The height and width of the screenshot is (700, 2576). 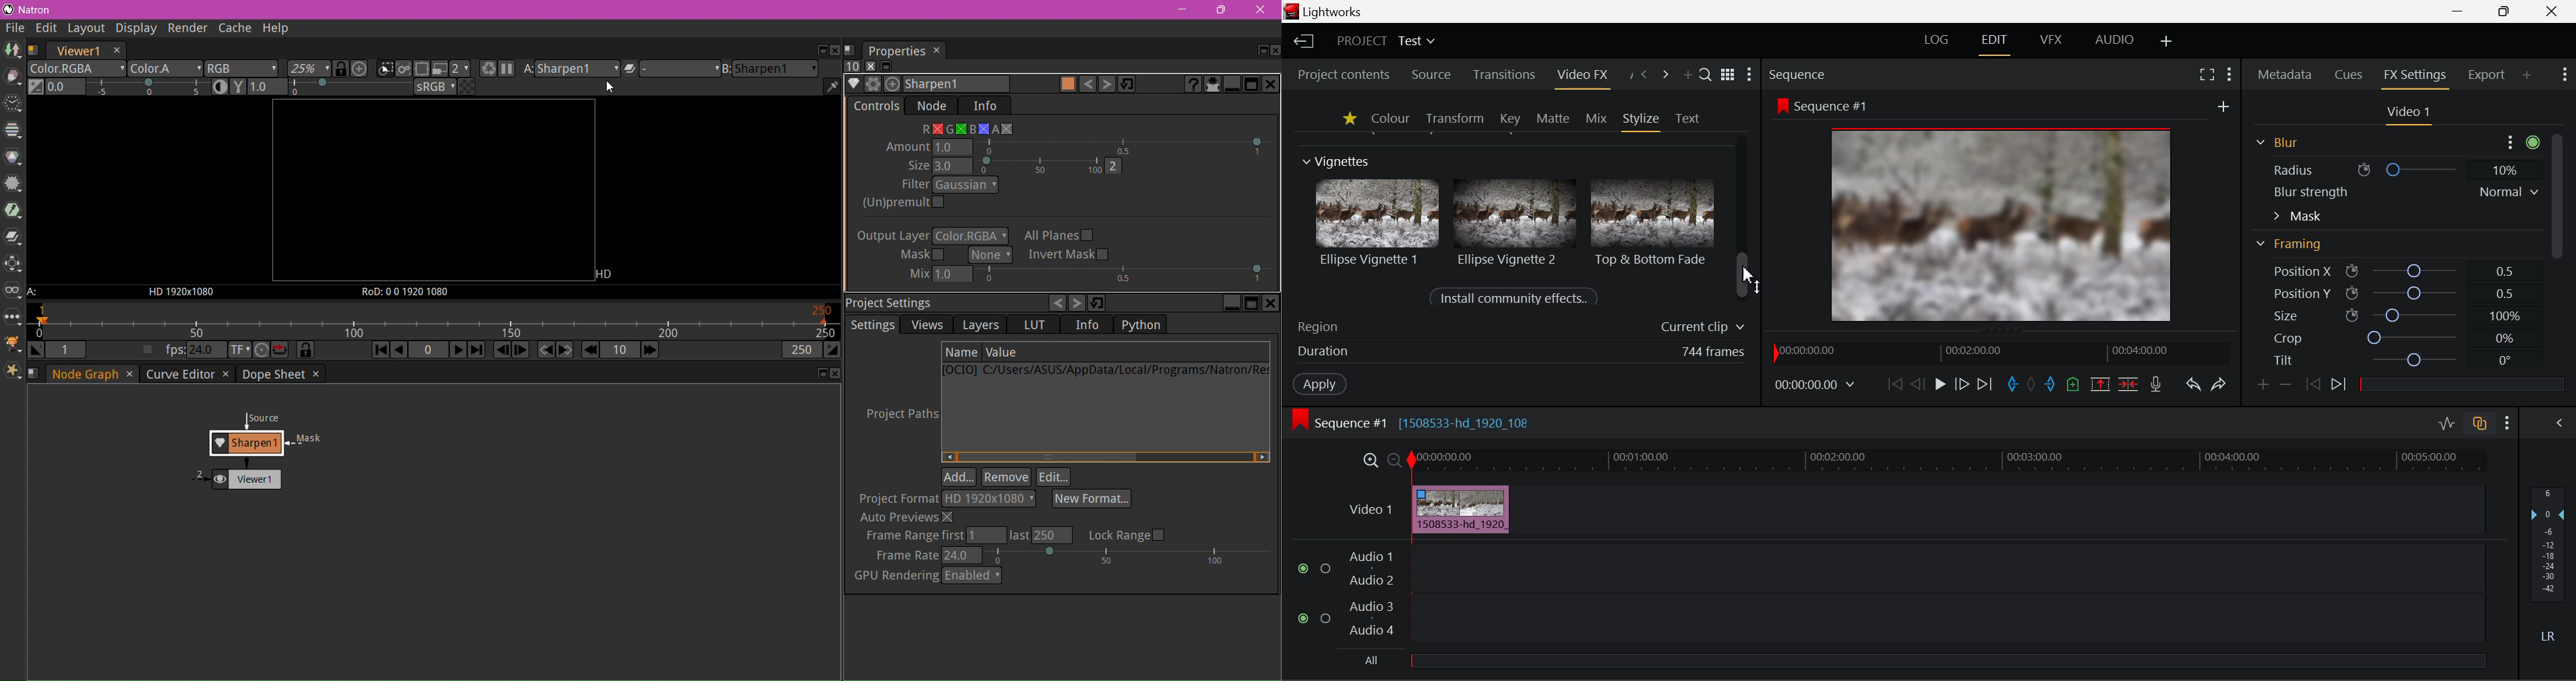 I want to click on Tilt, so click(x=2394, y=360).